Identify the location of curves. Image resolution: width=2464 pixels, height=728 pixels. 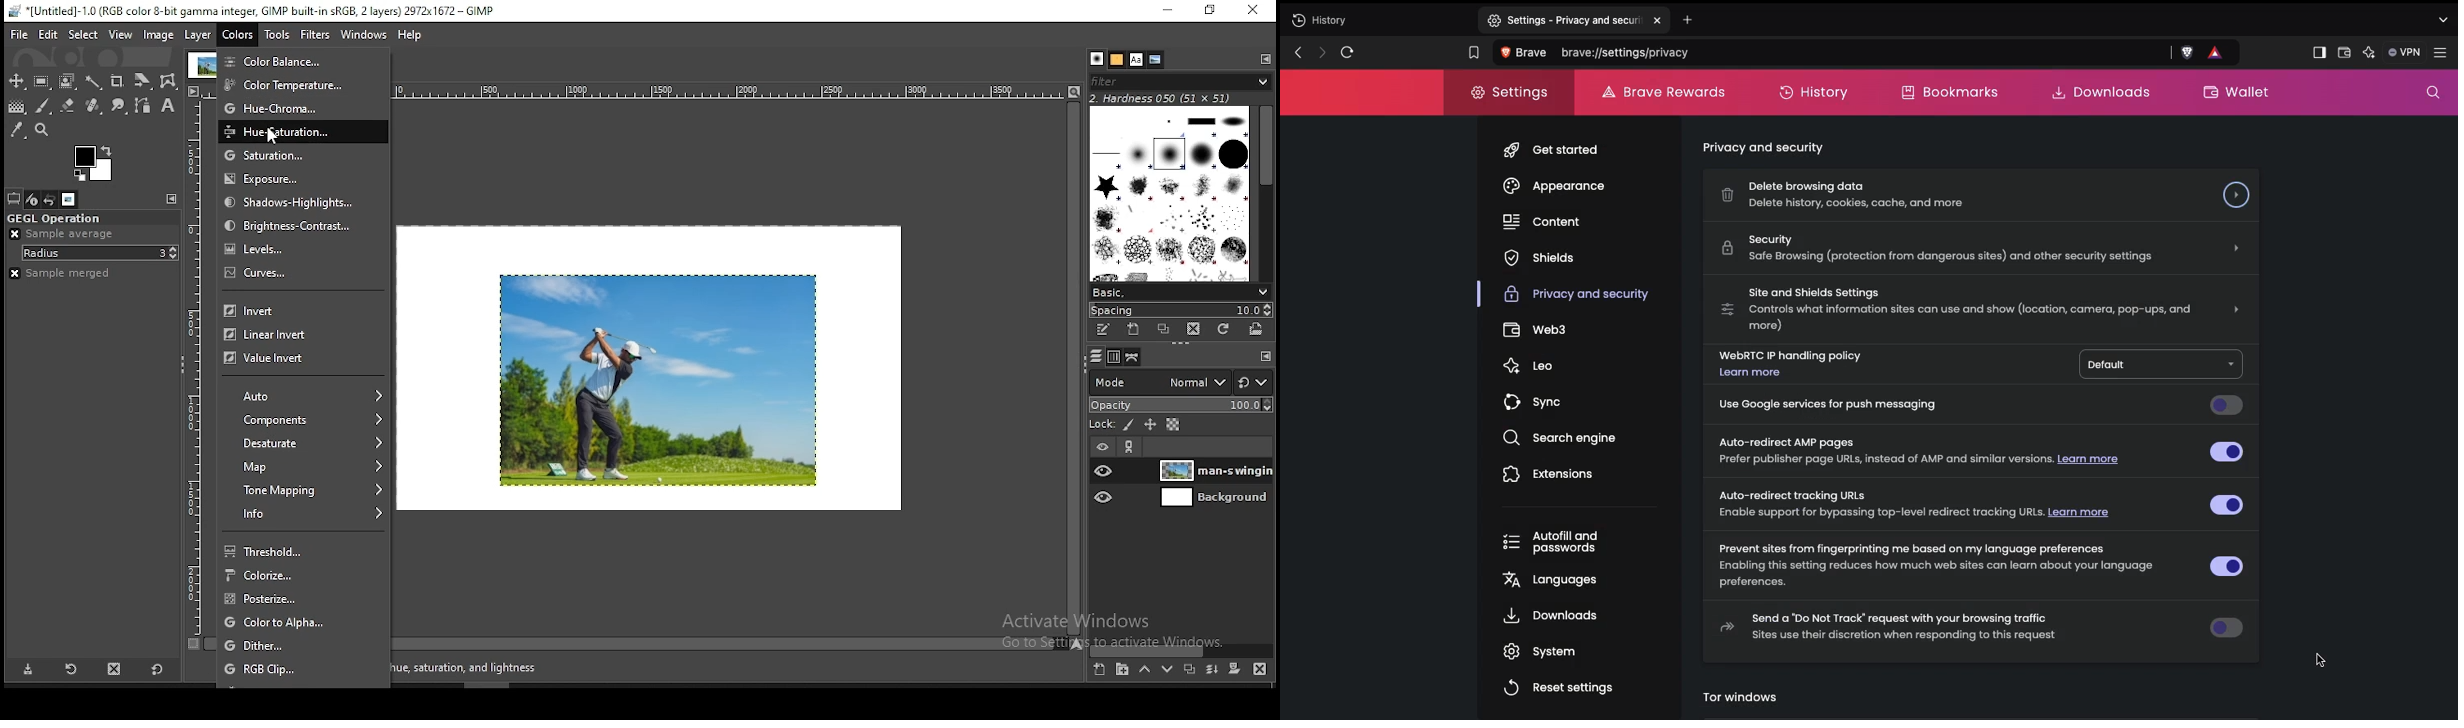
(303, 272).